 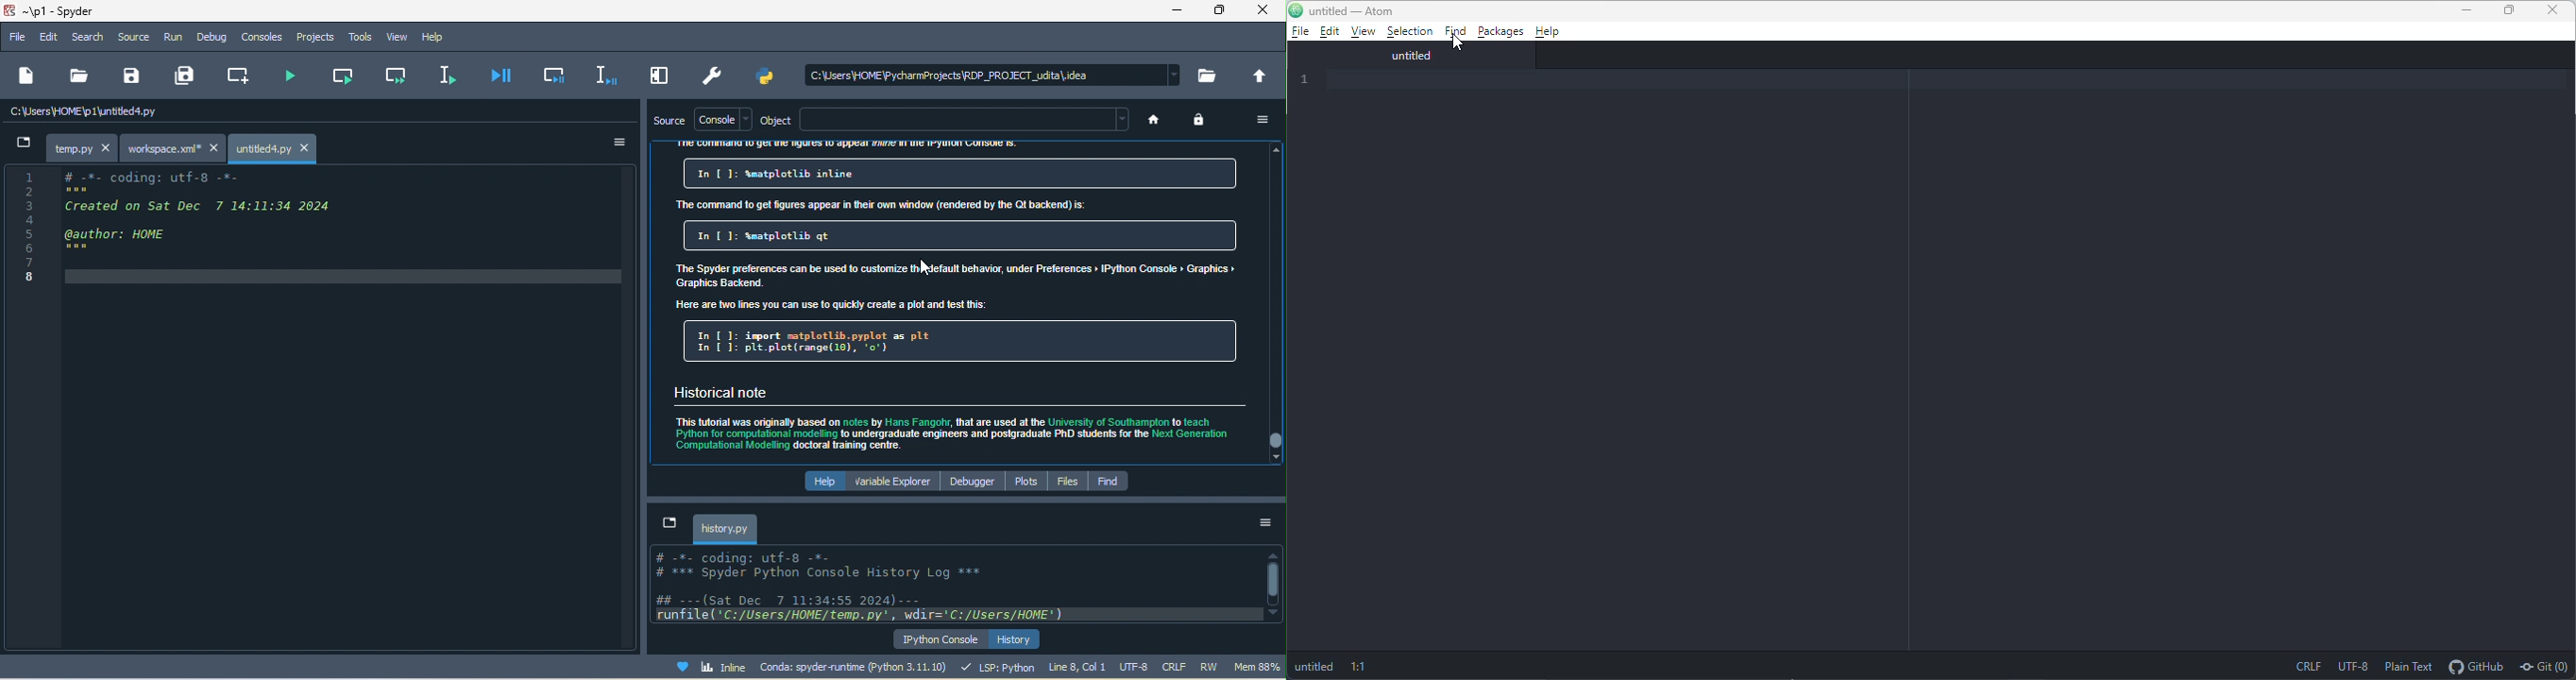 I want to click on ipython console, so click(x=933, y=640).